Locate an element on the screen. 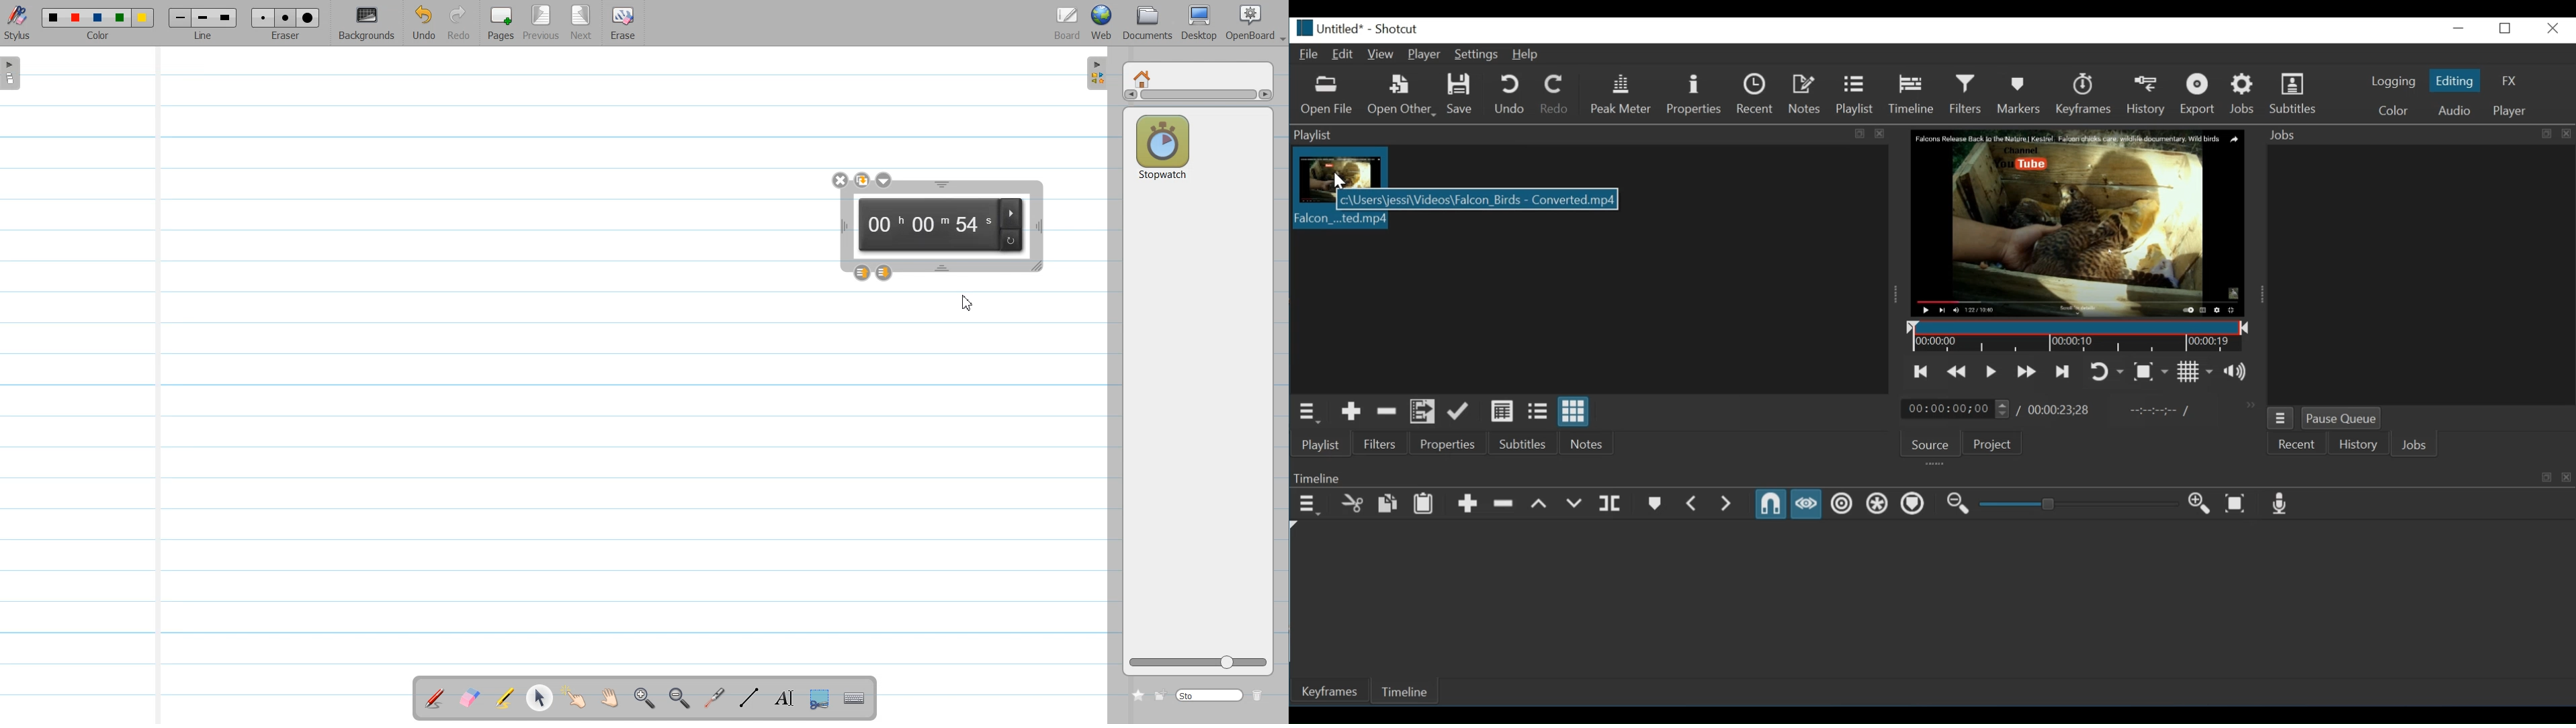 The width and height of the screenshot is (2576, 728). Eiting is located at coordinates (2454, 80).